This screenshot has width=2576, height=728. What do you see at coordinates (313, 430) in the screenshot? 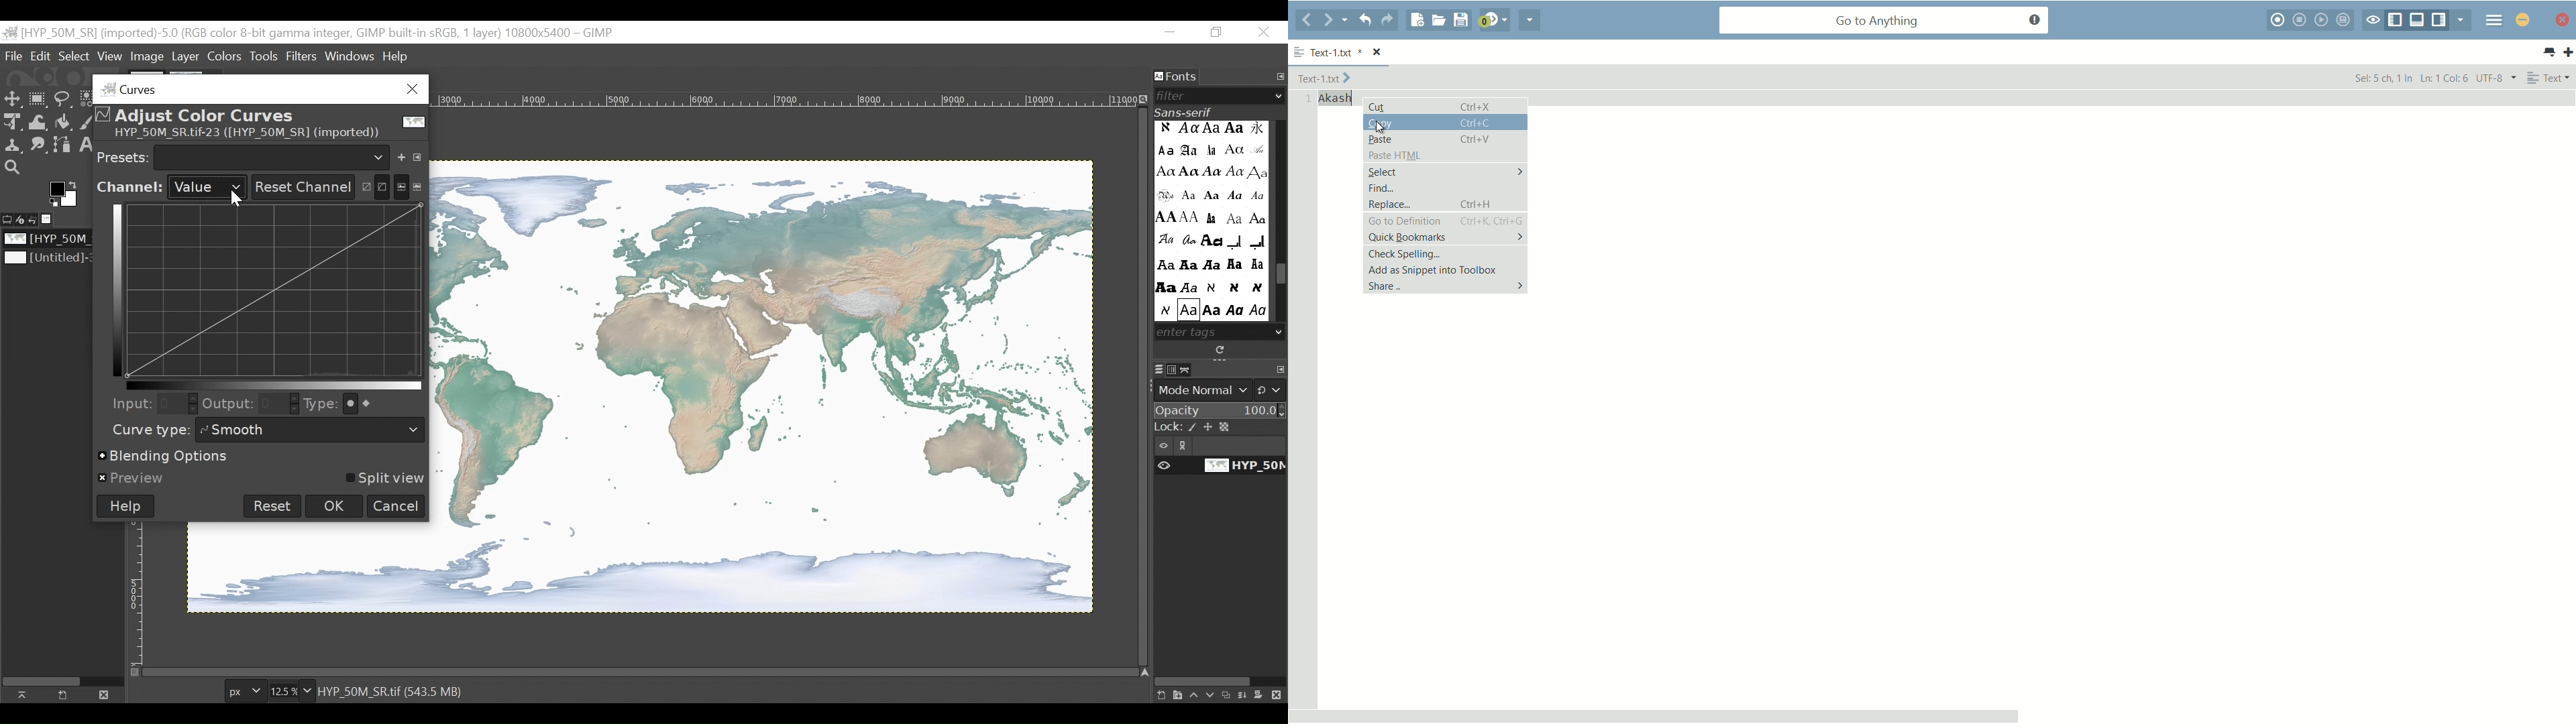
I see `Smooth` at bounding box center [313, 430].